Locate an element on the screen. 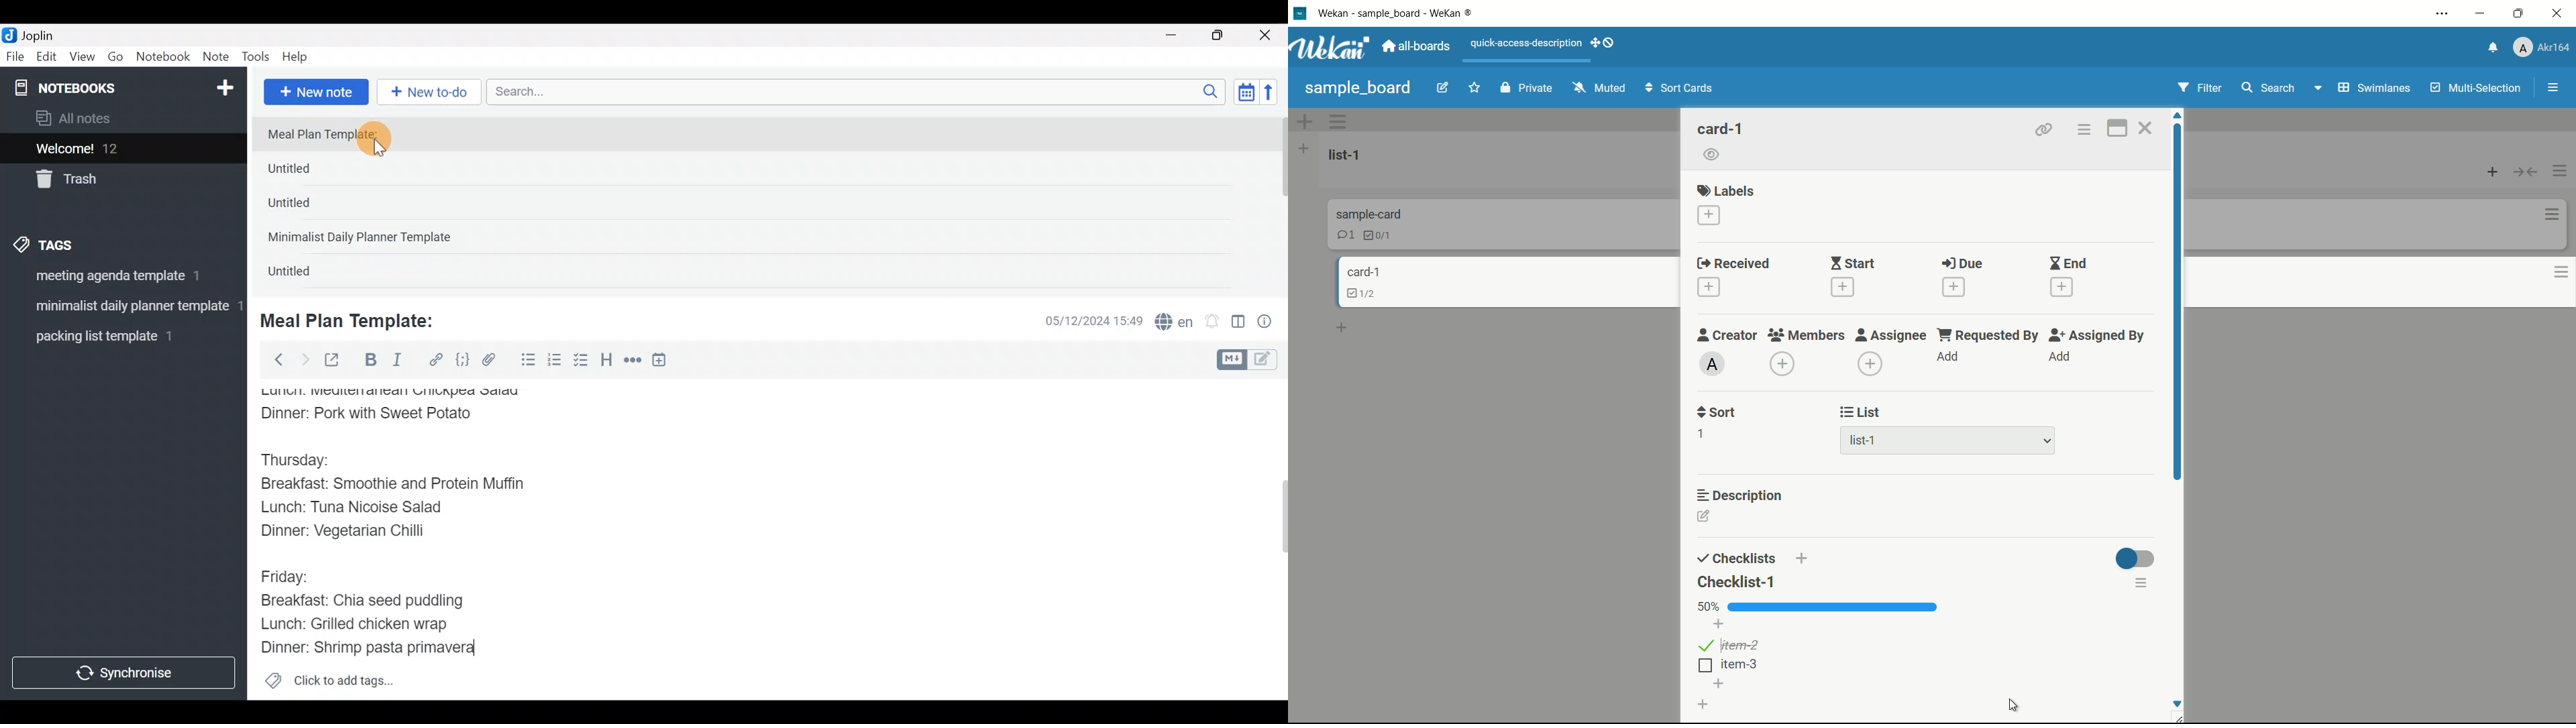  add list is located at coordinates (1303, 148).